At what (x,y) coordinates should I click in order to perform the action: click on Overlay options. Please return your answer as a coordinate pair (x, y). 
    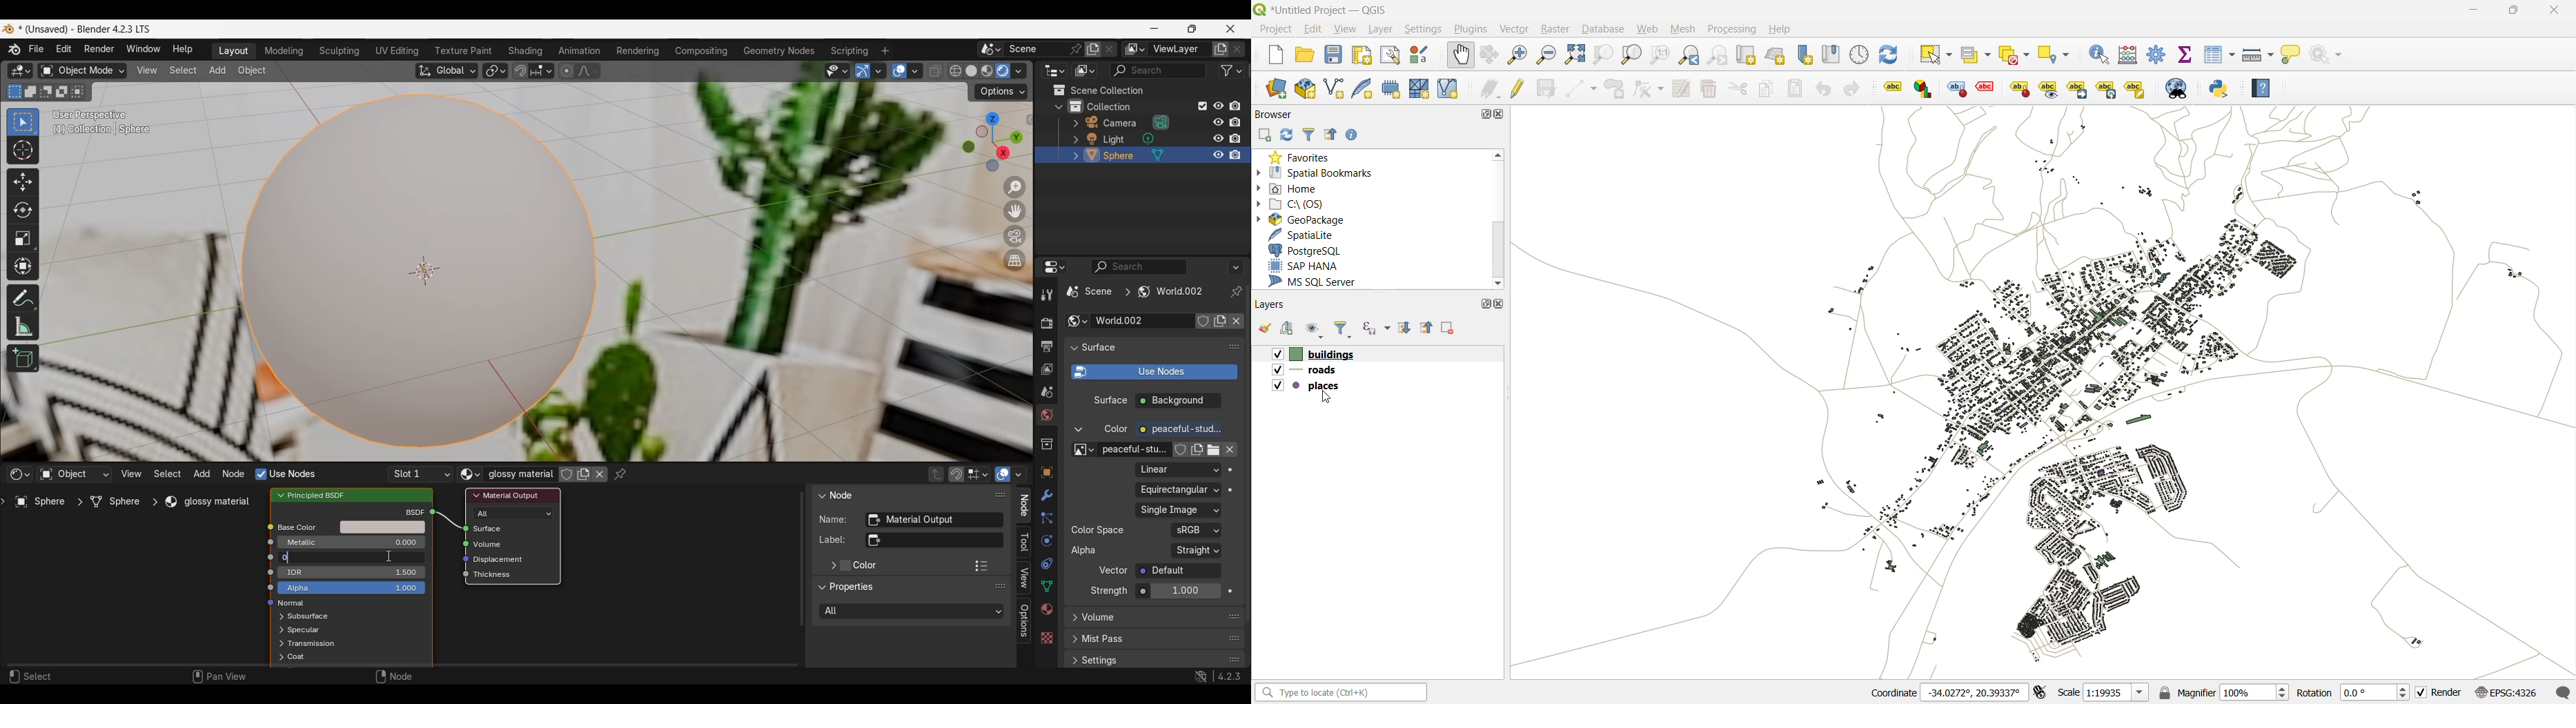
    Looking at the image, I should click on (915, 71).